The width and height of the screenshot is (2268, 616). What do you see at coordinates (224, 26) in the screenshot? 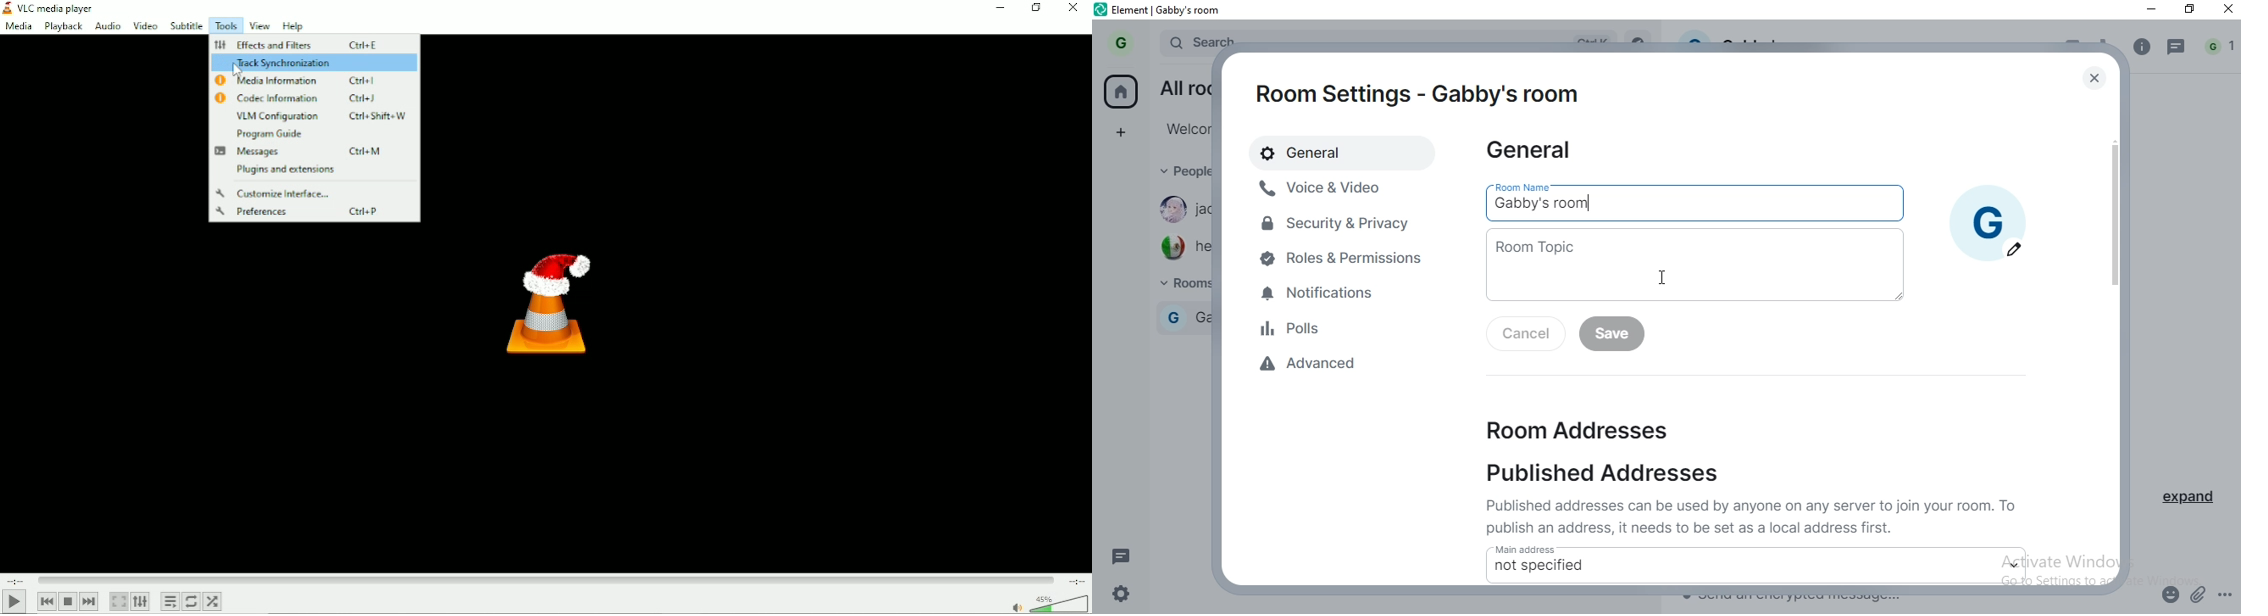
I see `tools` at bounding box center [224, 26].